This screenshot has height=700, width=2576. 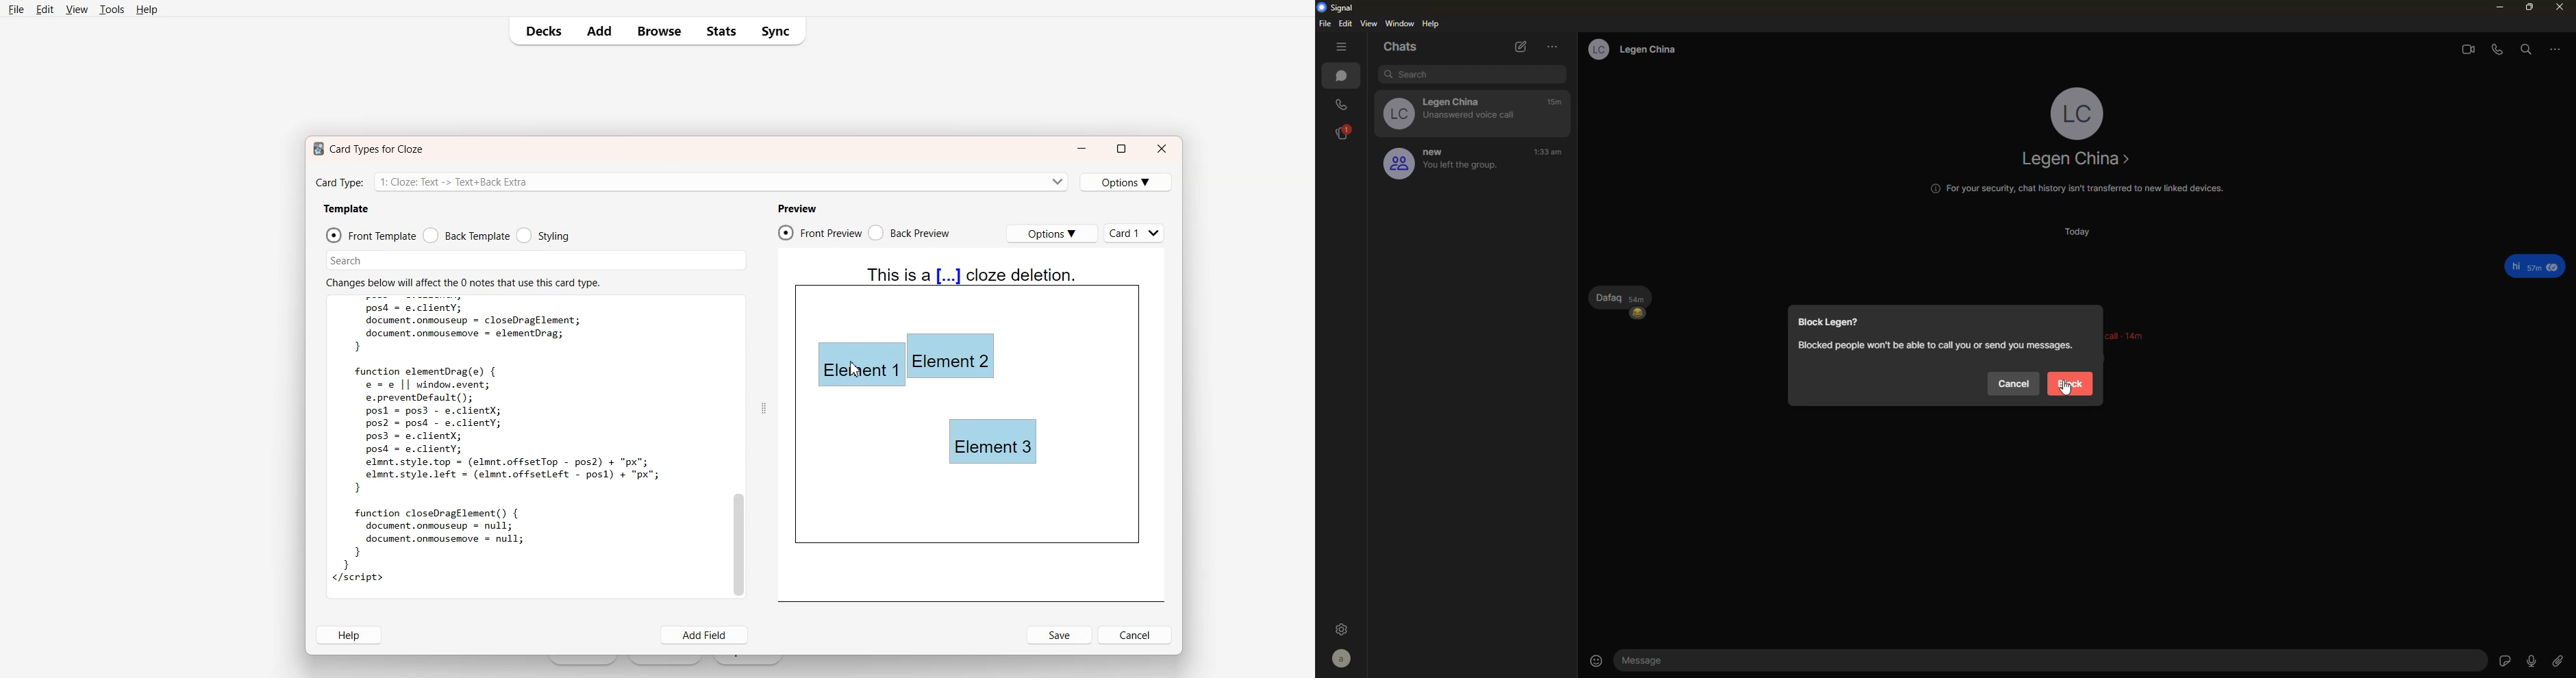 I want to click on search, so click(x=1469, y=74).